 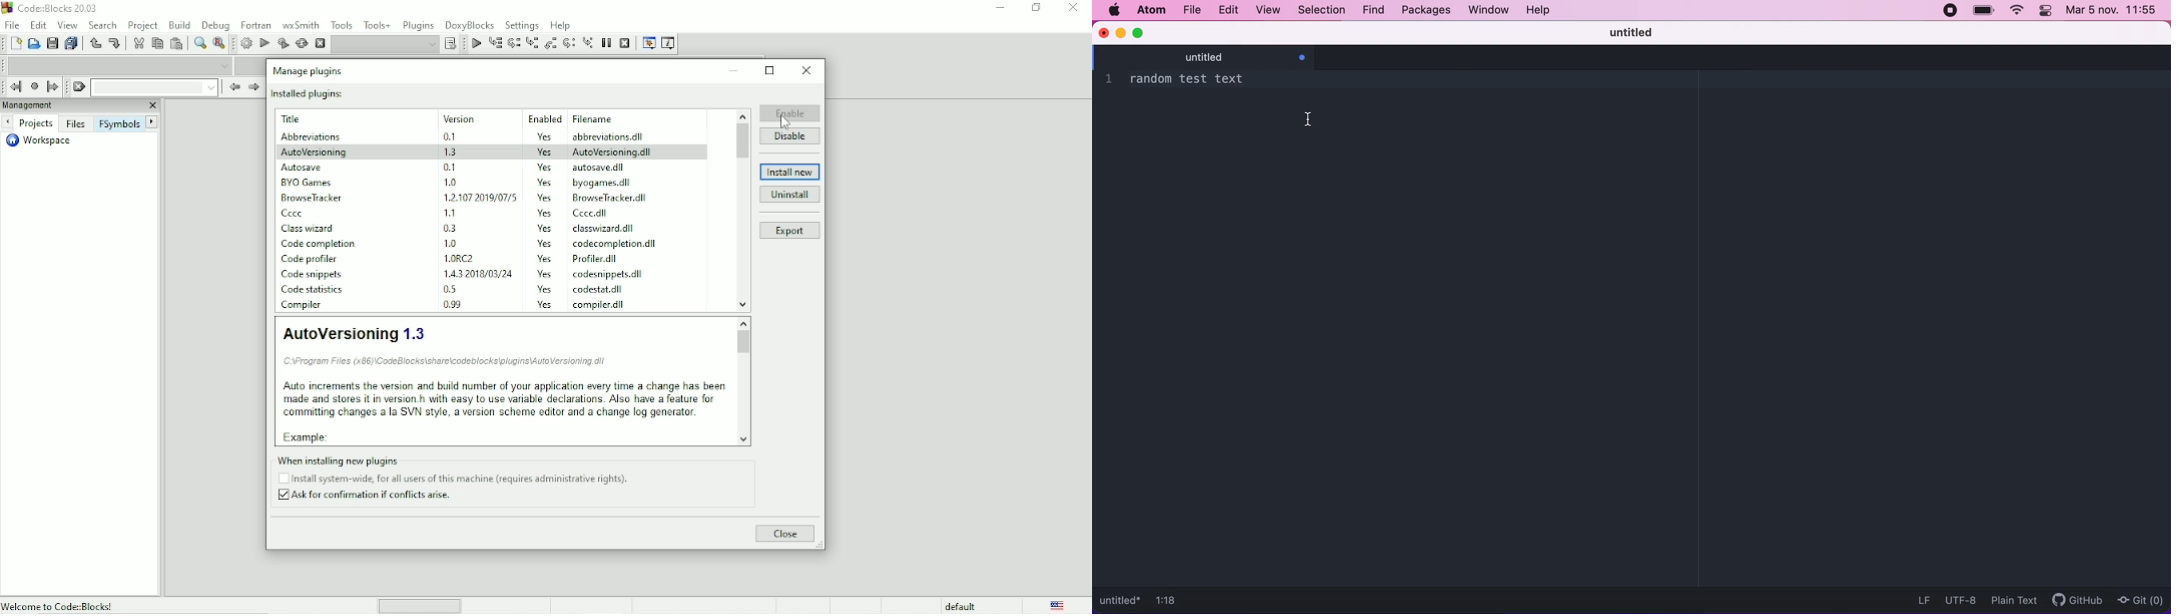 I want to click on file, so click(x=606, y=275).